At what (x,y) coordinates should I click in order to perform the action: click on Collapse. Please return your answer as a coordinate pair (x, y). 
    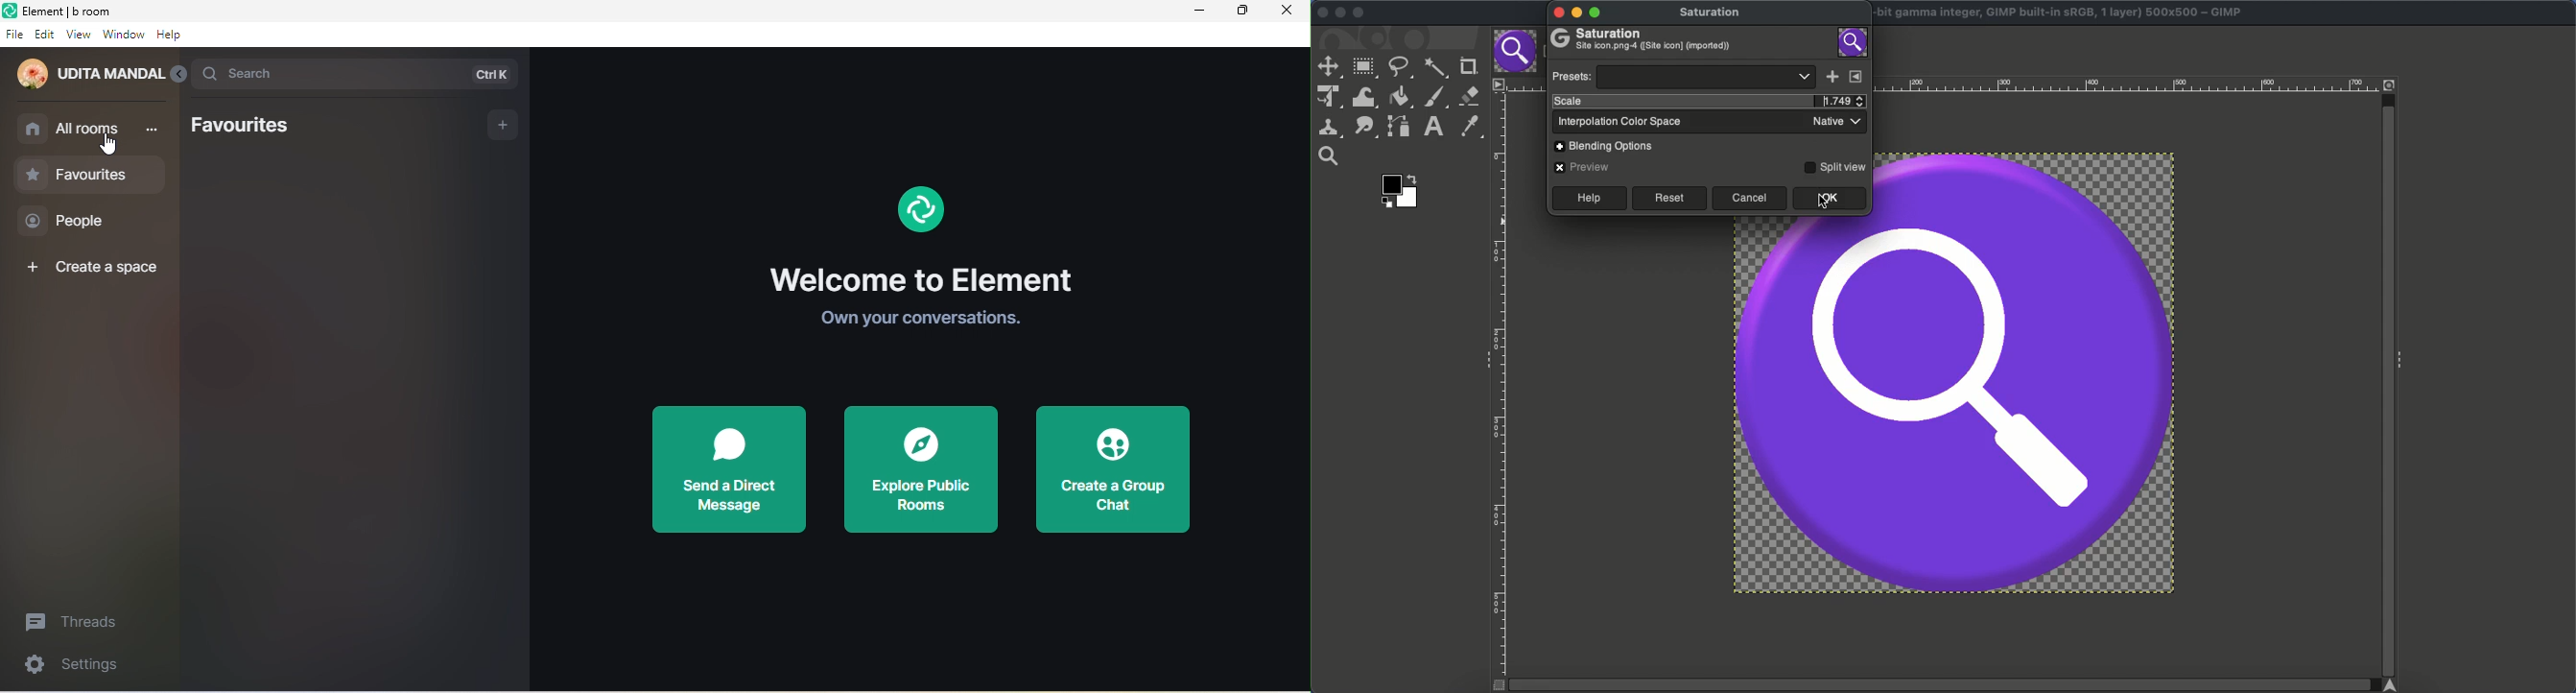
    Looking at the image, I should click on (1484, 361).